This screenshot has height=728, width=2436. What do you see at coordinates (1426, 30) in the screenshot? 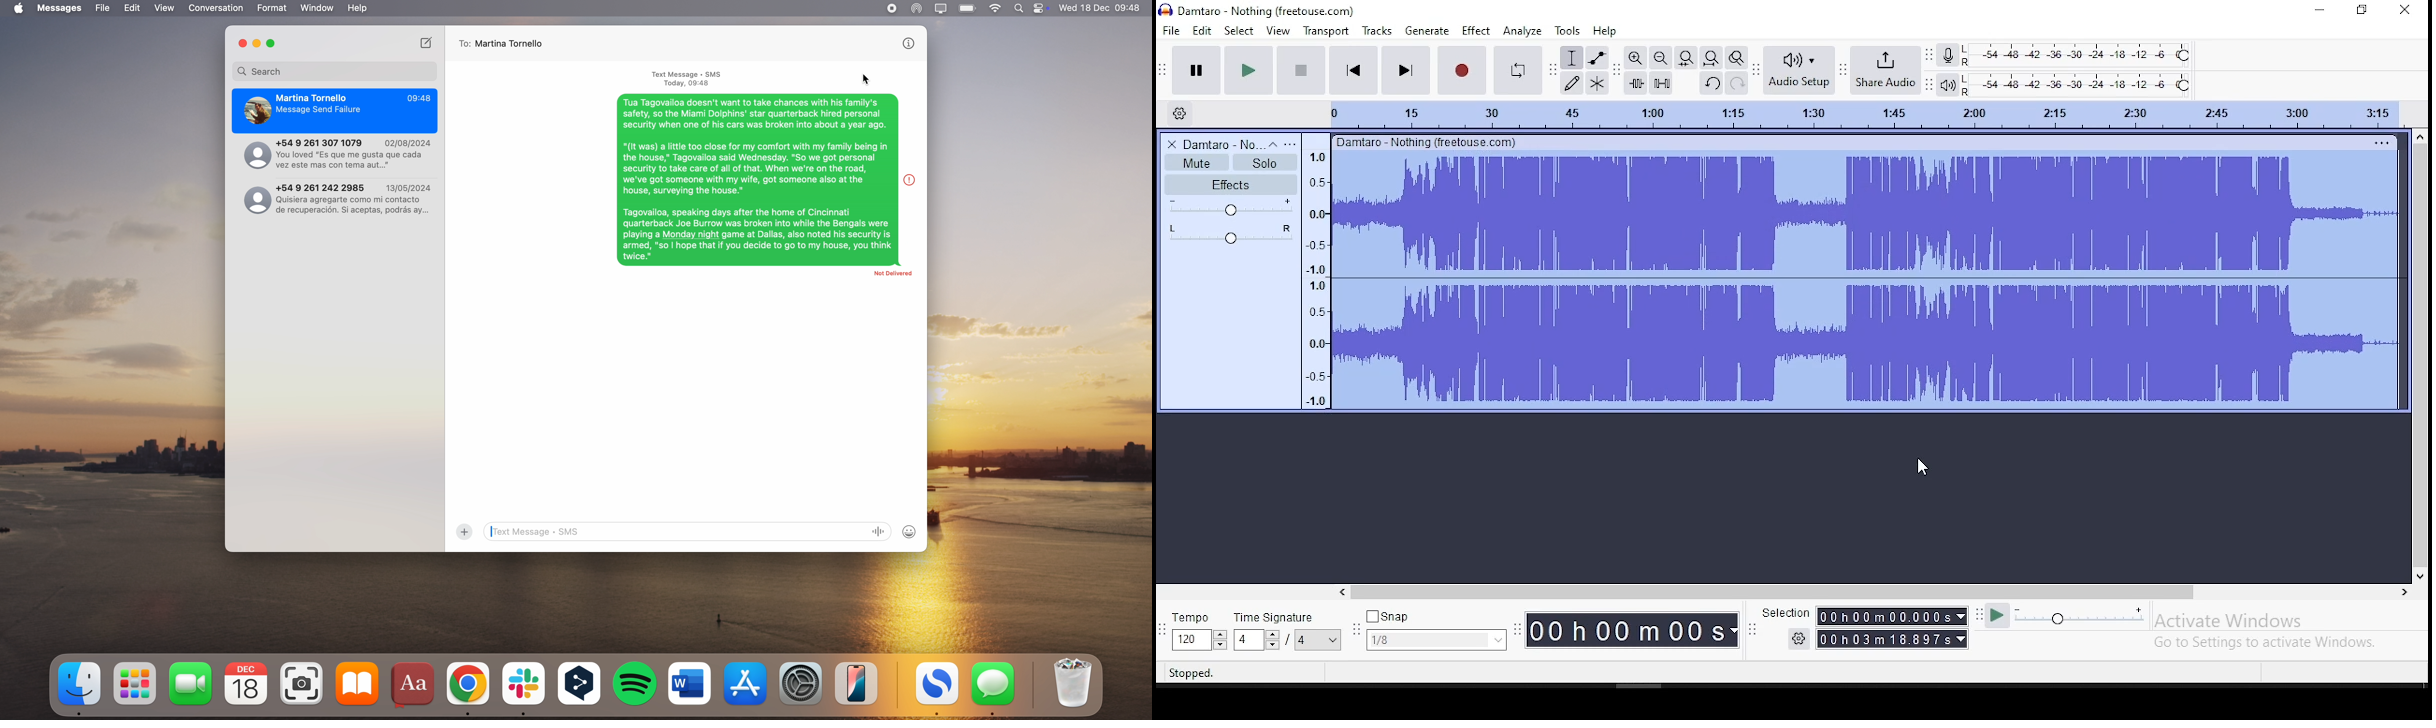
I see `generate` at bounding box center [1426, 30].